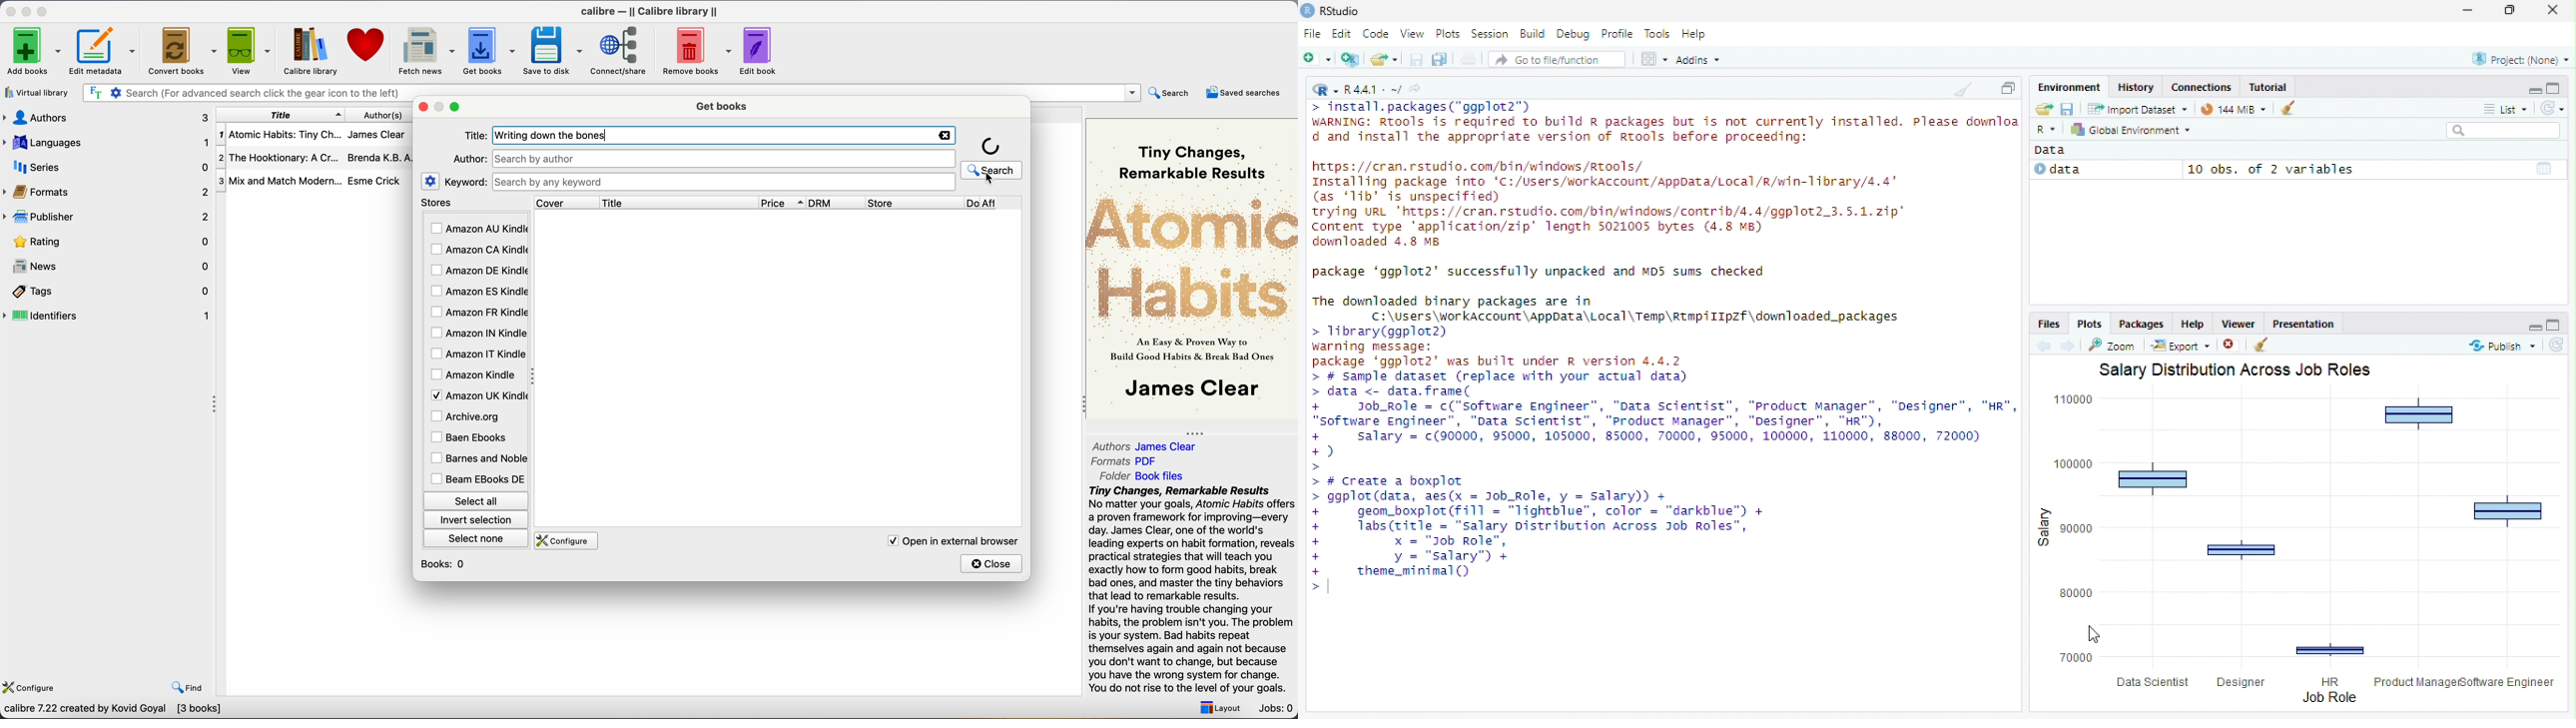 The width and height of the screenshot is (2576, 728). Describe the element at coordinates (475, 203) in the screenshot. I see `stores` at that location.